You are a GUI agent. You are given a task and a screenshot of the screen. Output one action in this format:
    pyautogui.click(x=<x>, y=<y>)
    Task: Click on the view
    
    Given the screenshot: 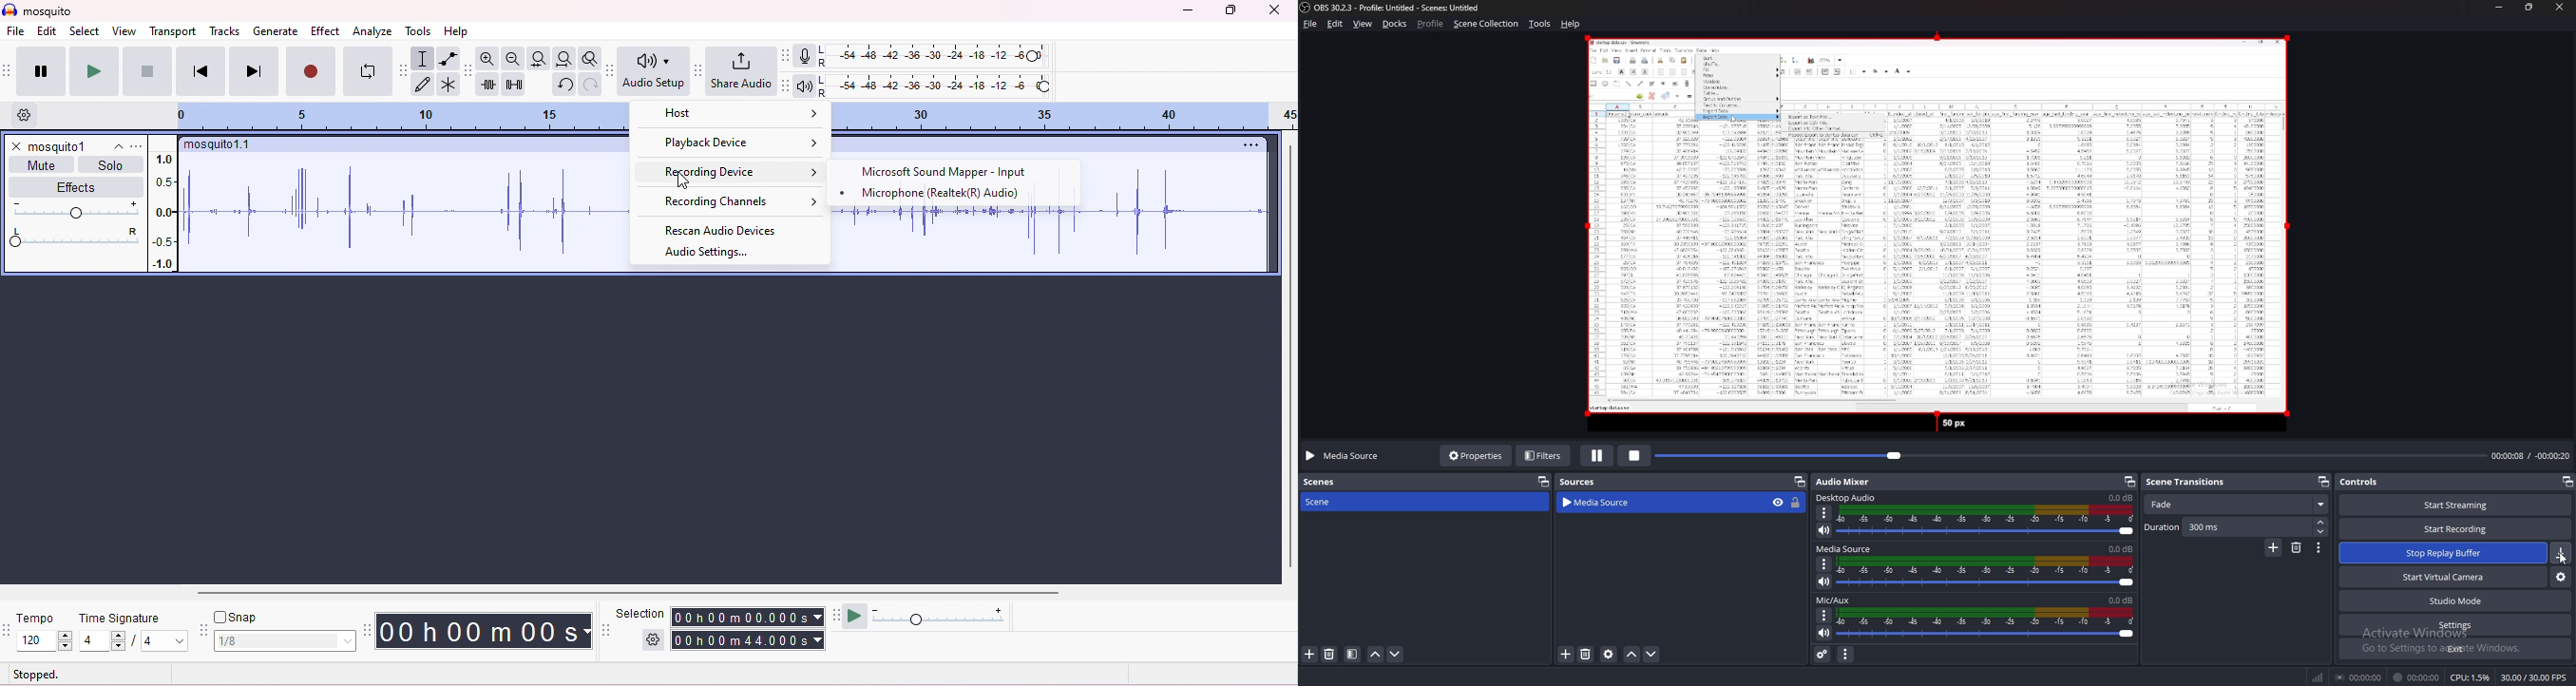 What is the action you would take?
    pyautogui.click(x=1363, y=24)
    